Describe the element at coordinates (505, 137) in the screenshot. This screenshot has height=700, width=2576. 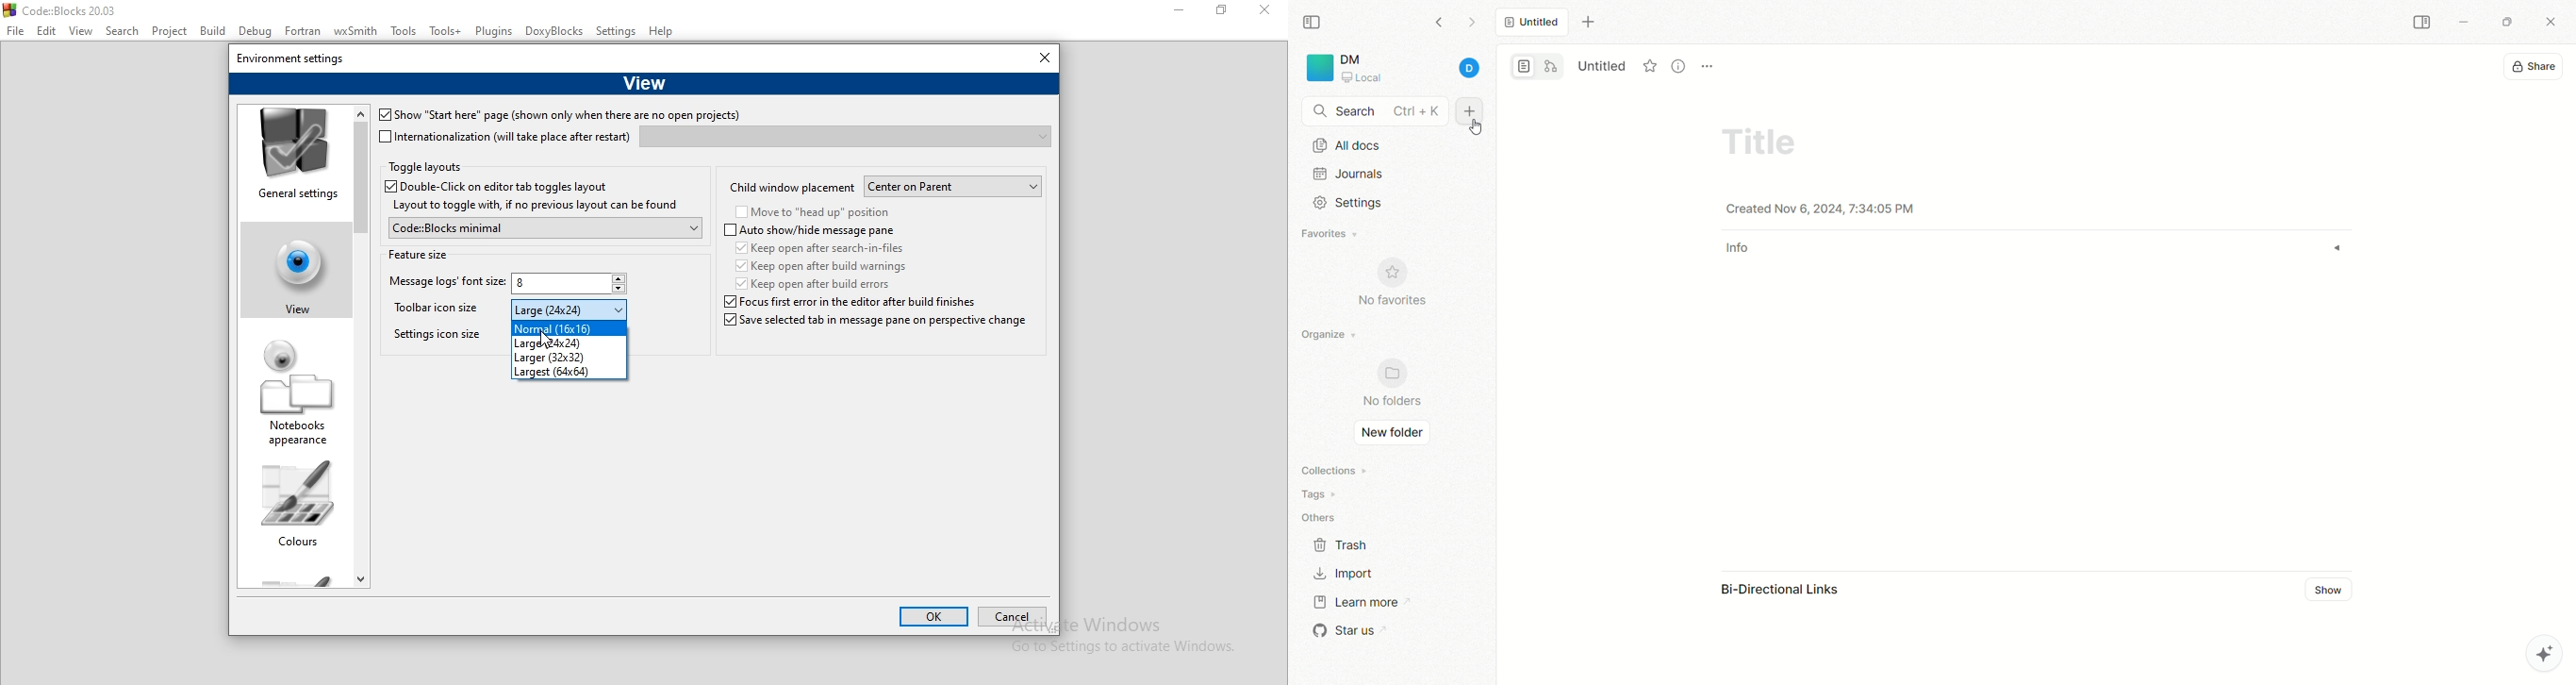
I see `Internationalization (will take place after restart)` at that location.